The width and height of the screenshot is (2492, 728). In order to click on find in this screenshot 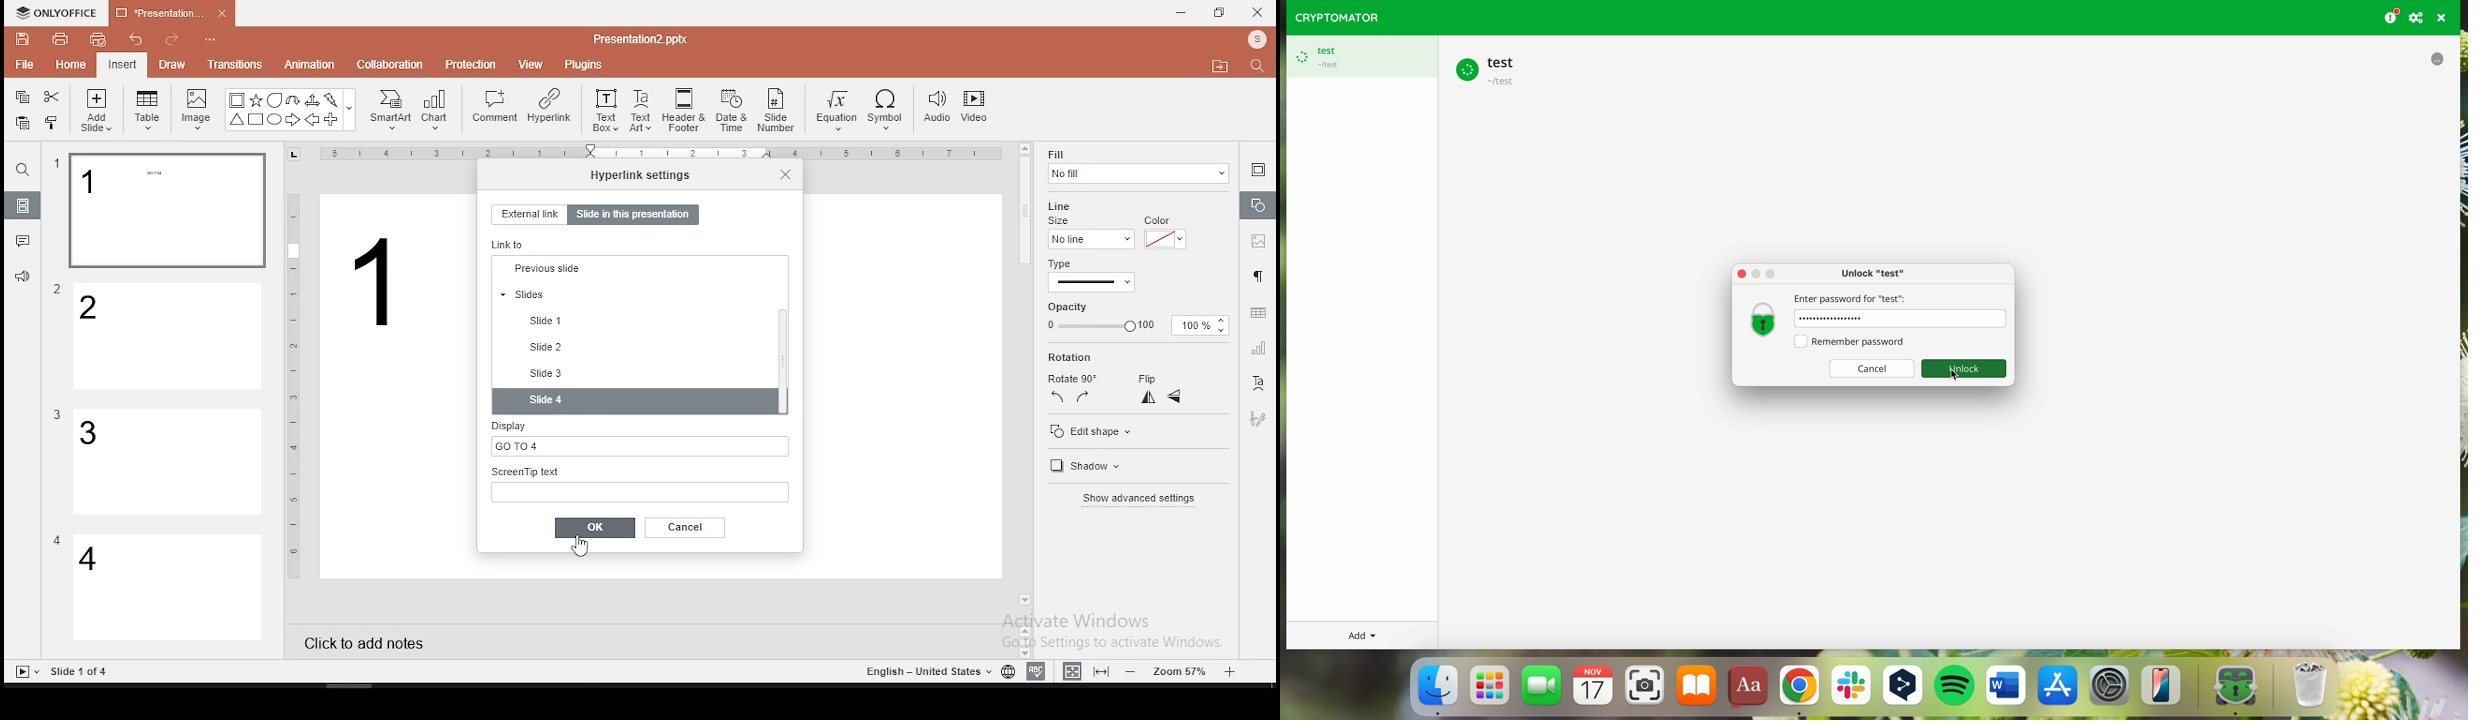, I will do `click(22, 170)`.